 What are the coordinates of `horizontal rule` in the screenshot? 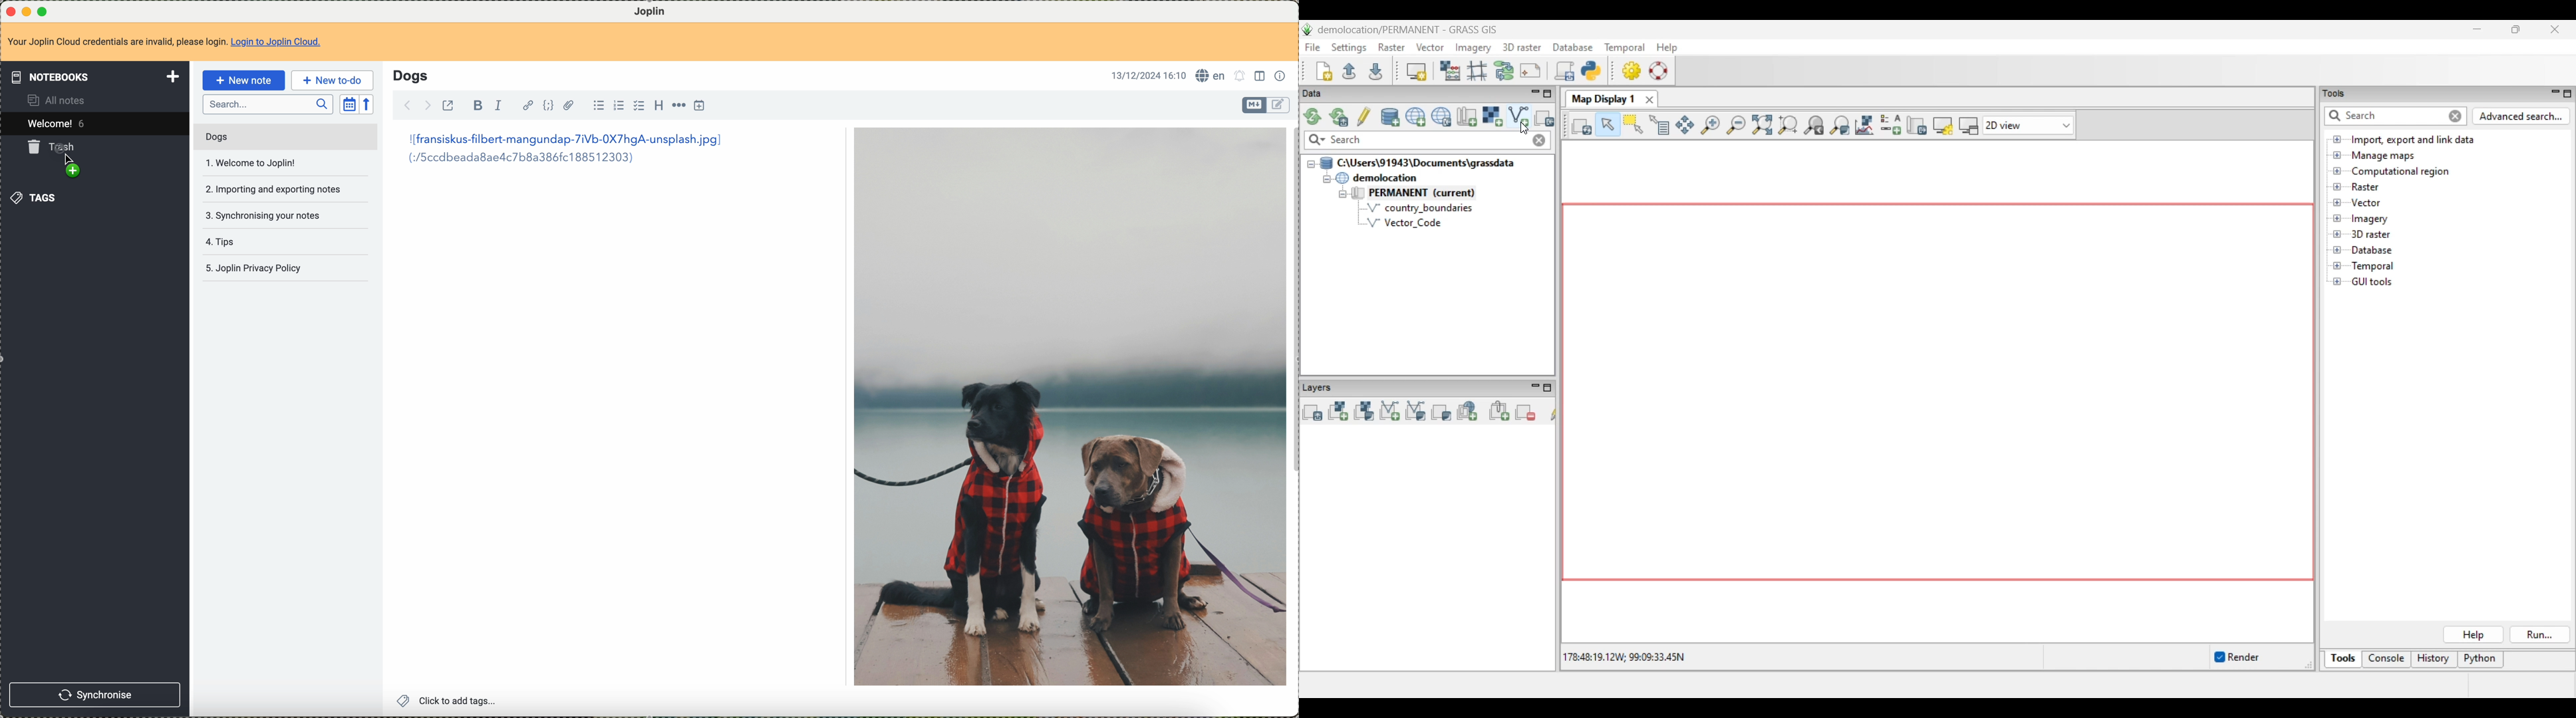 It's located at (679, 106).